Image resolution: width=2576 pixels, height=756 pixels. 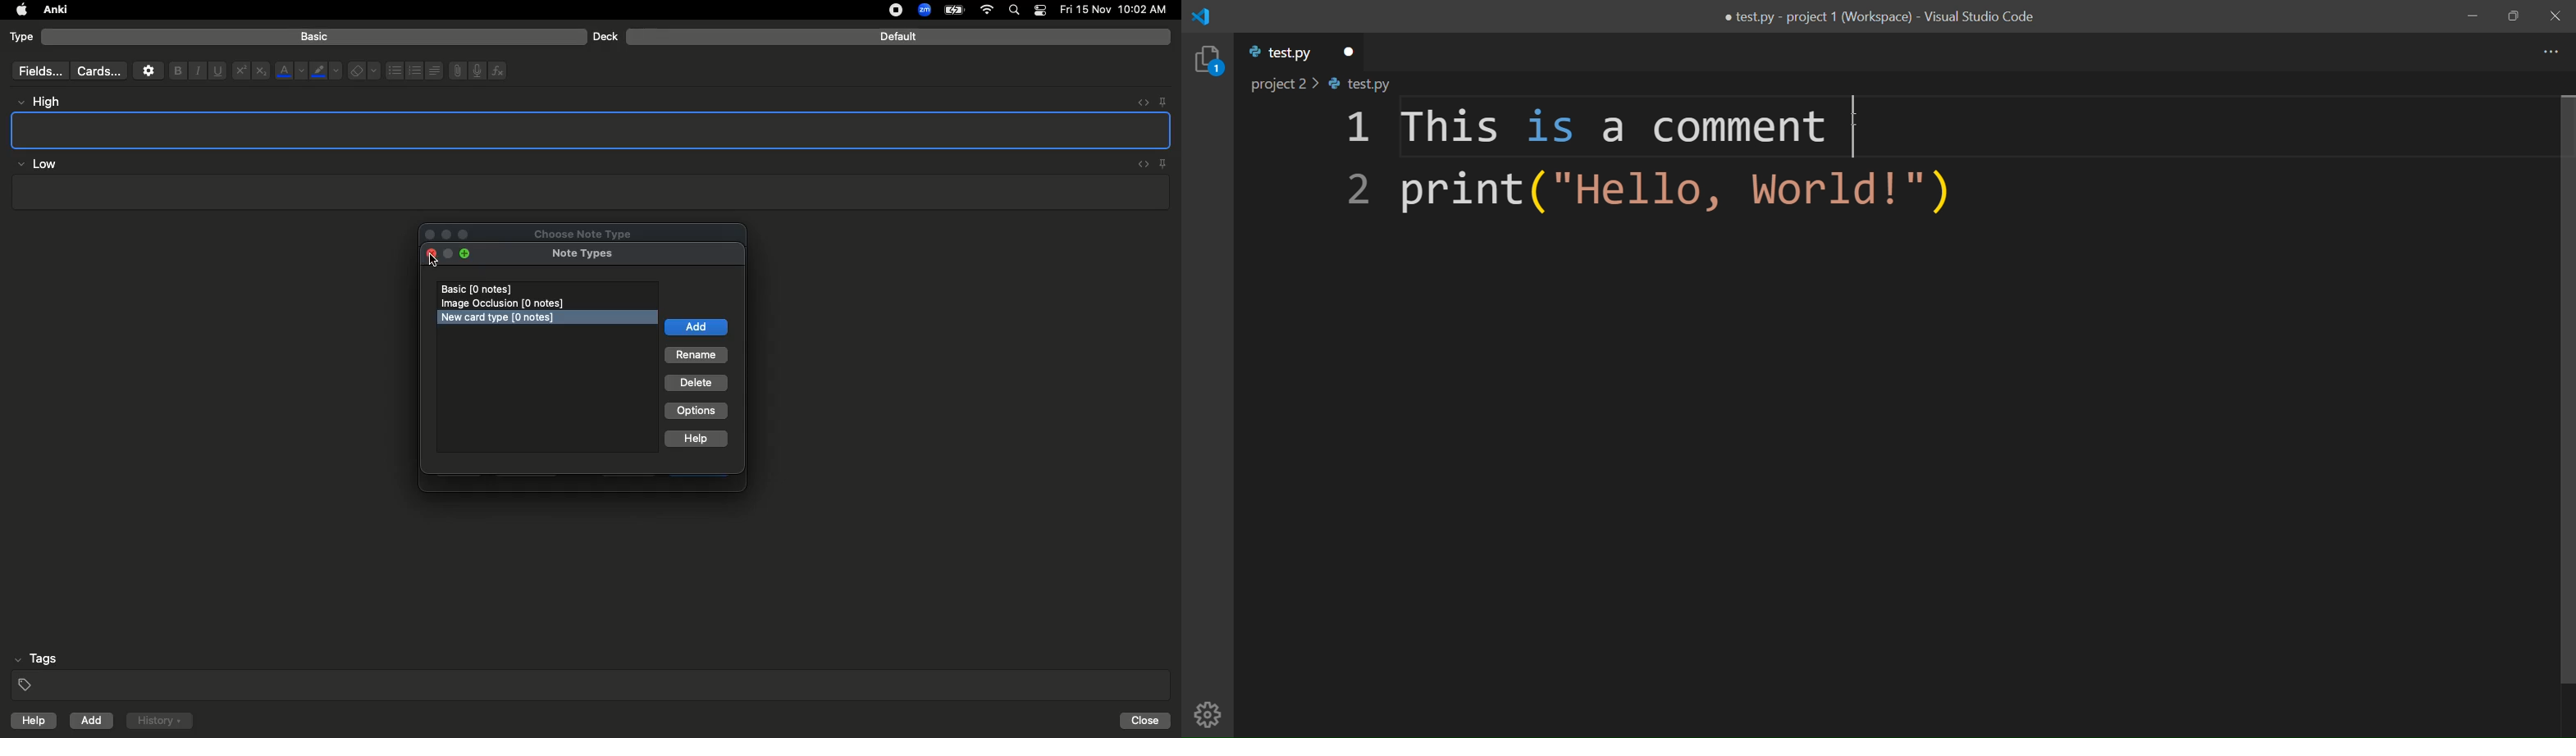 What do you see at coordinates (923, 11) in the screenshot?
I see `Zoom` at bounding box center [923, 11].